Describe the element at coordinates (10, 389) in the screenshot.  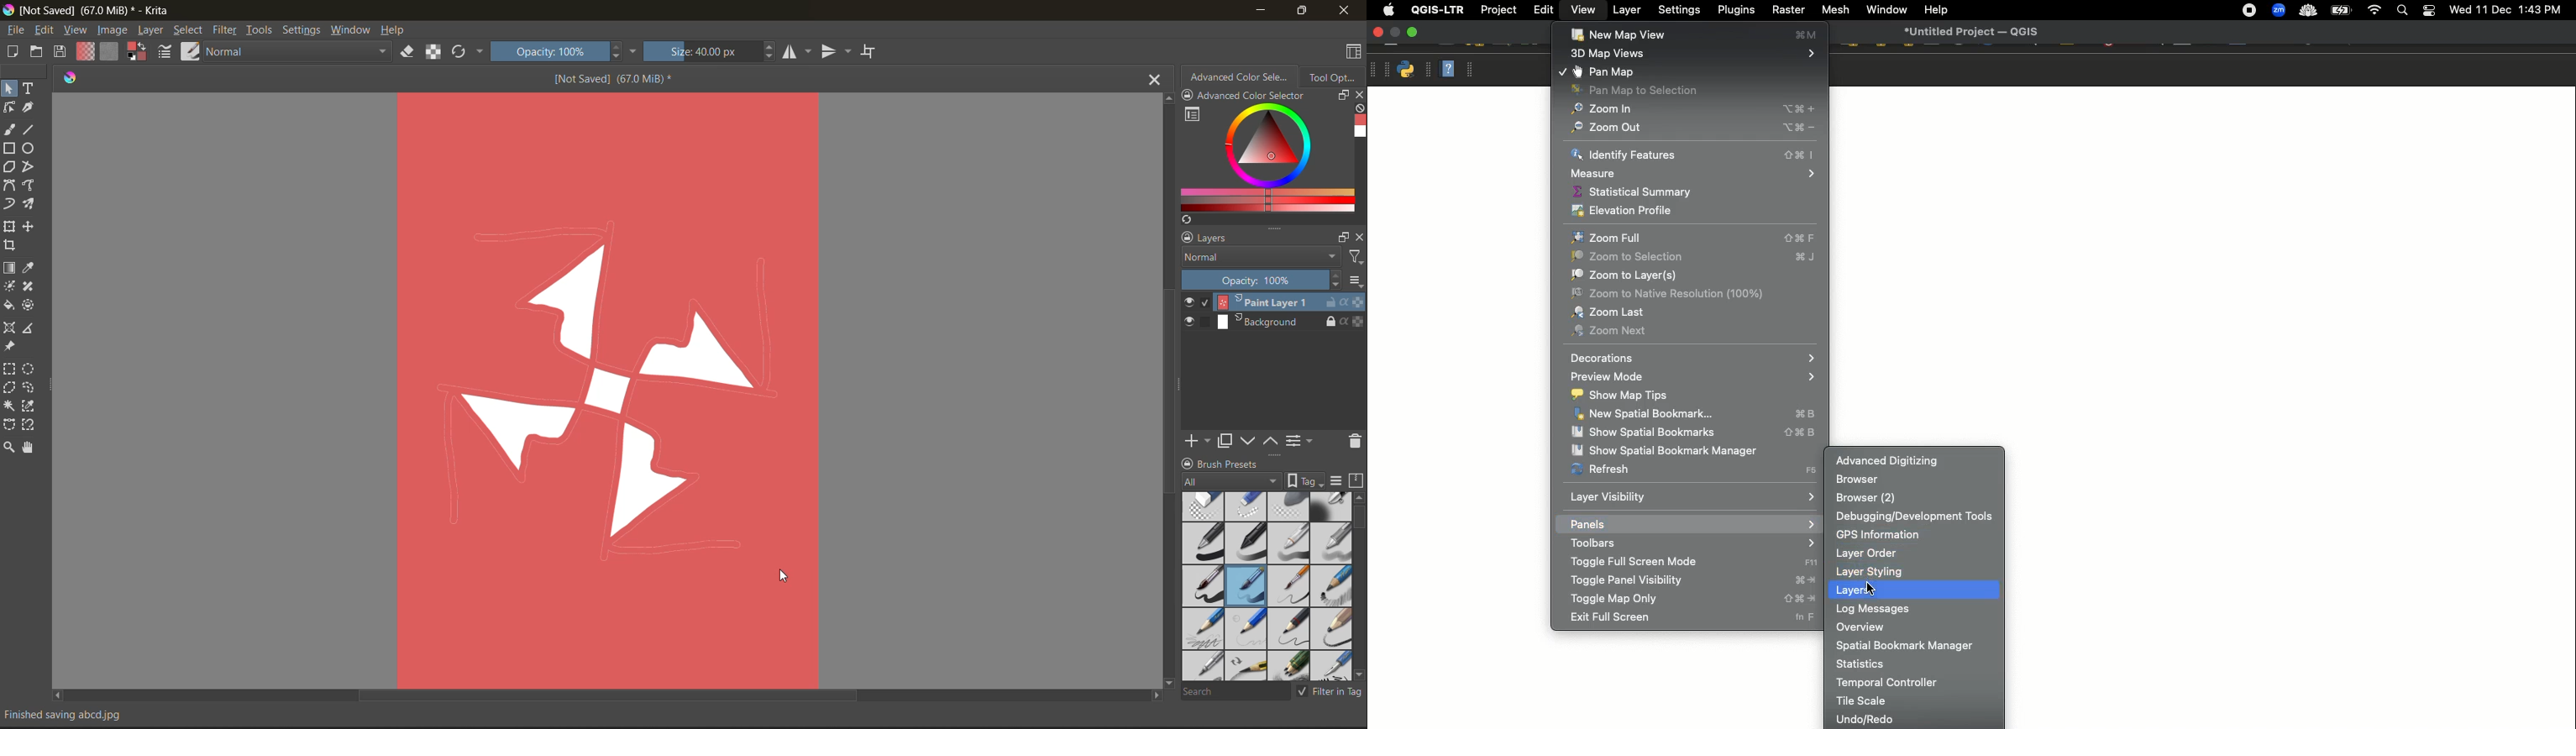
I see `tools` at that location.